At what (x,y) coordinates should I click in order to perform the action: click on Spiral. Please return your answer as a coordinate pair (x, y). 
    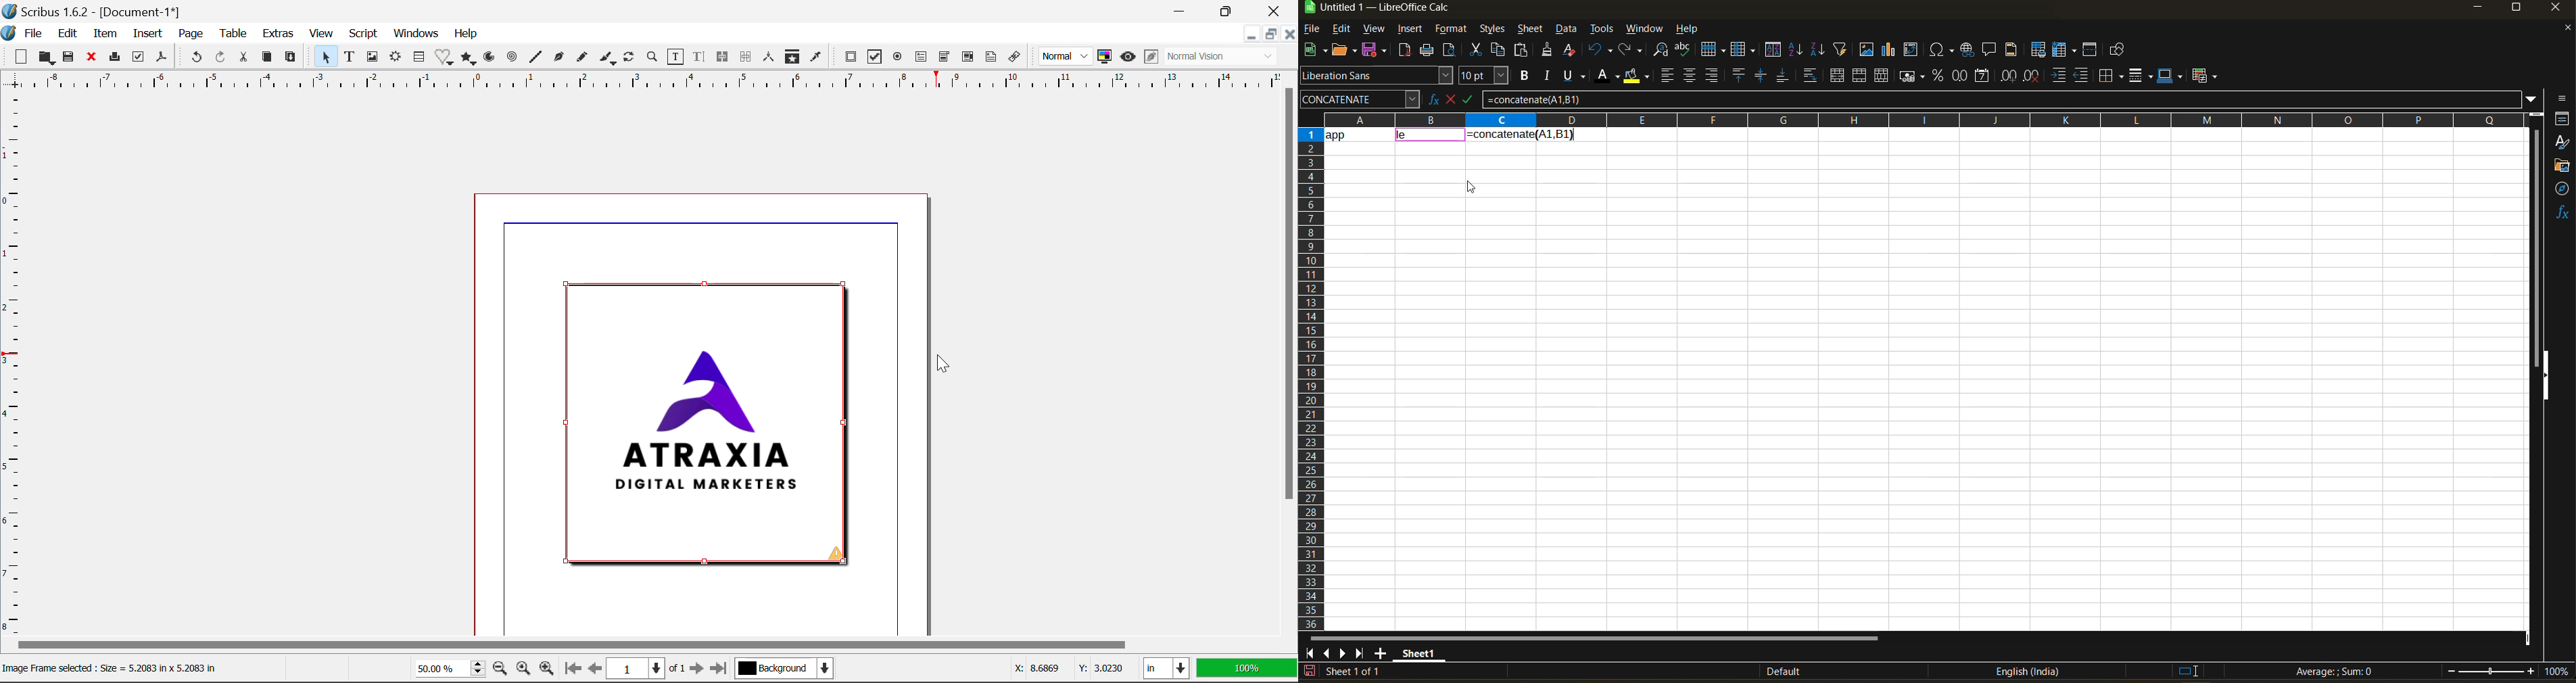
    Looking at the image, I should click on (514, 60).